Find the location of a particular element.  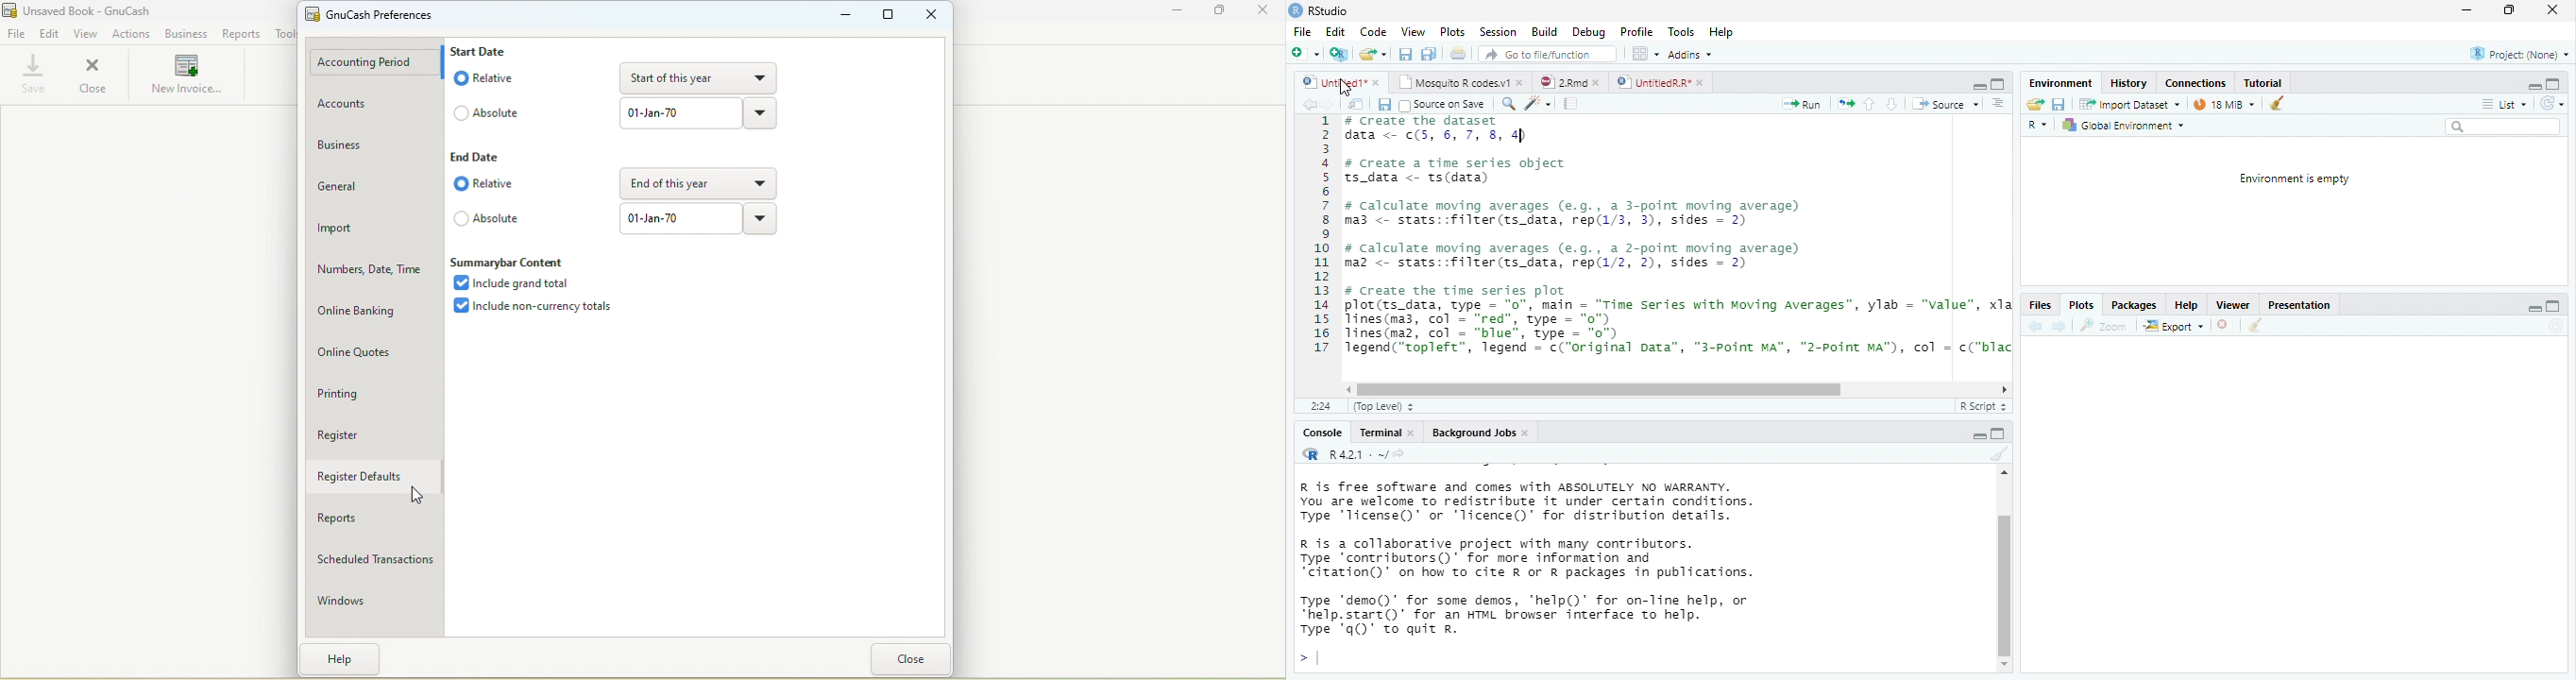

close is located at coordinates (1378, 84).